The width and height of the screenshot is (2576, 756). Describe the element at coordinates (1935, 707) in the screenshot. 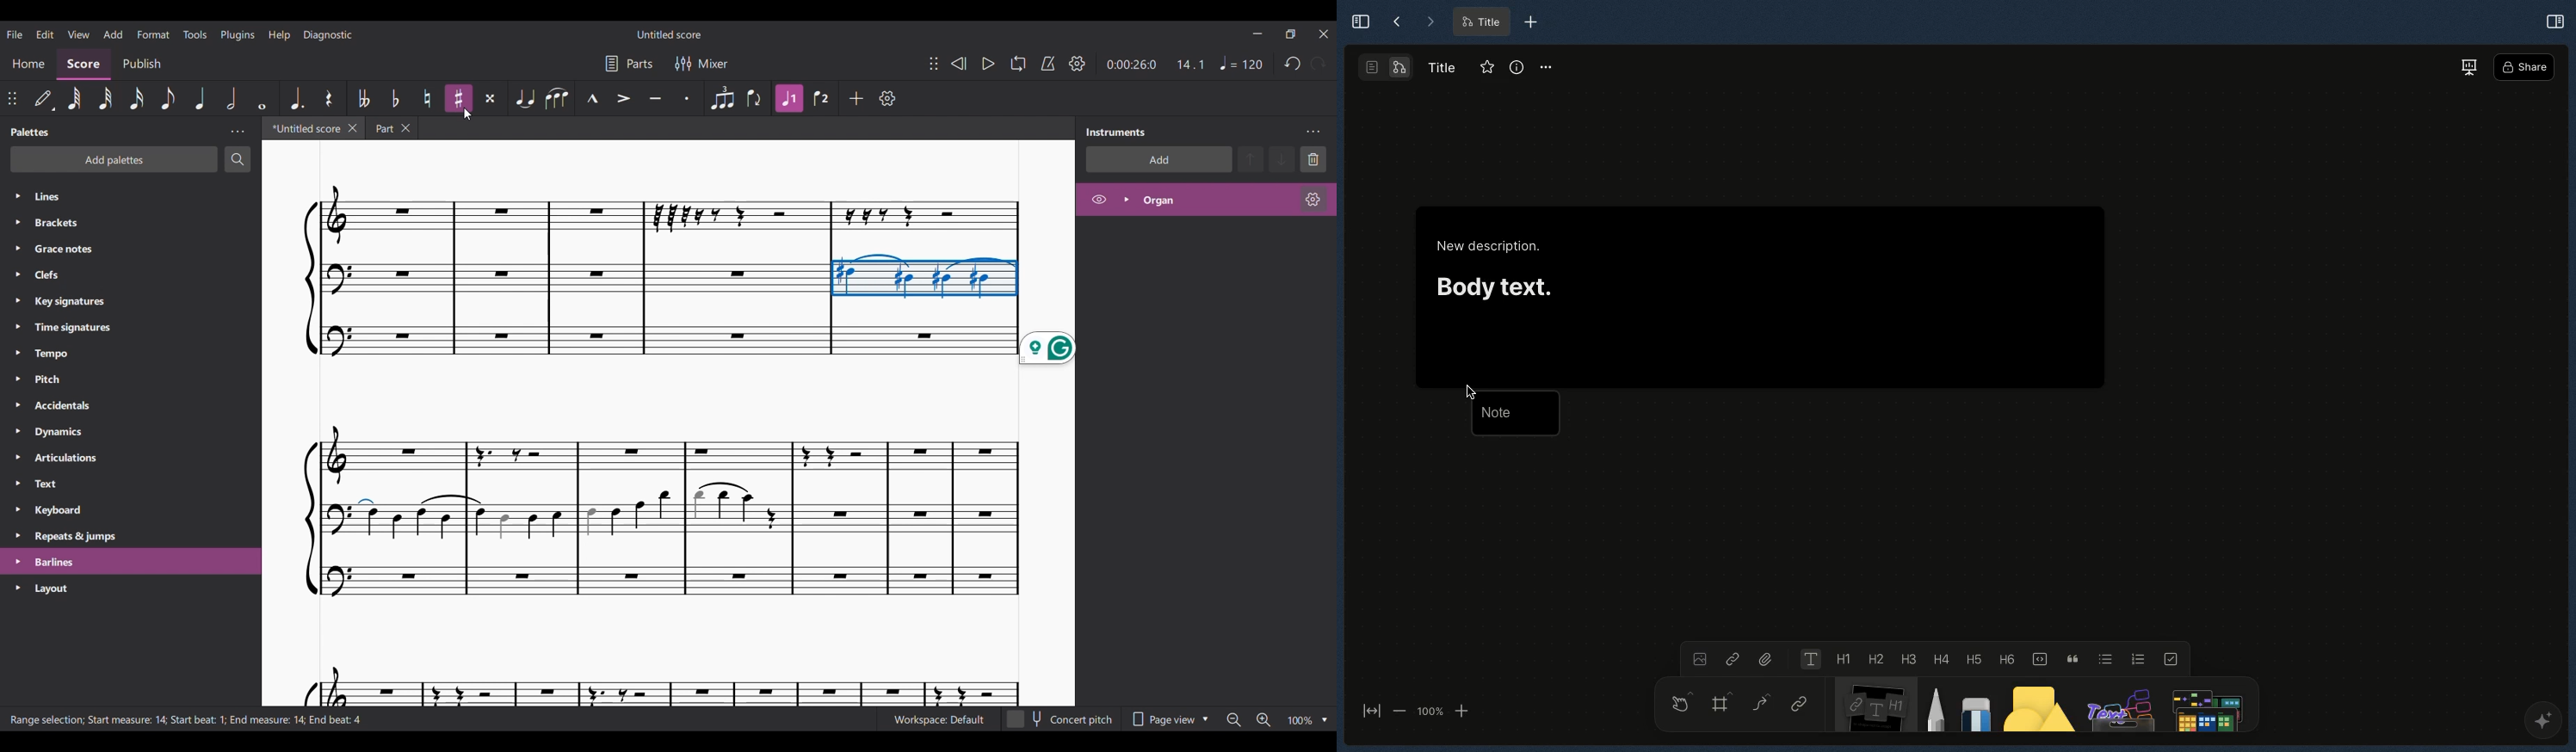

I see `Pen` at that location.